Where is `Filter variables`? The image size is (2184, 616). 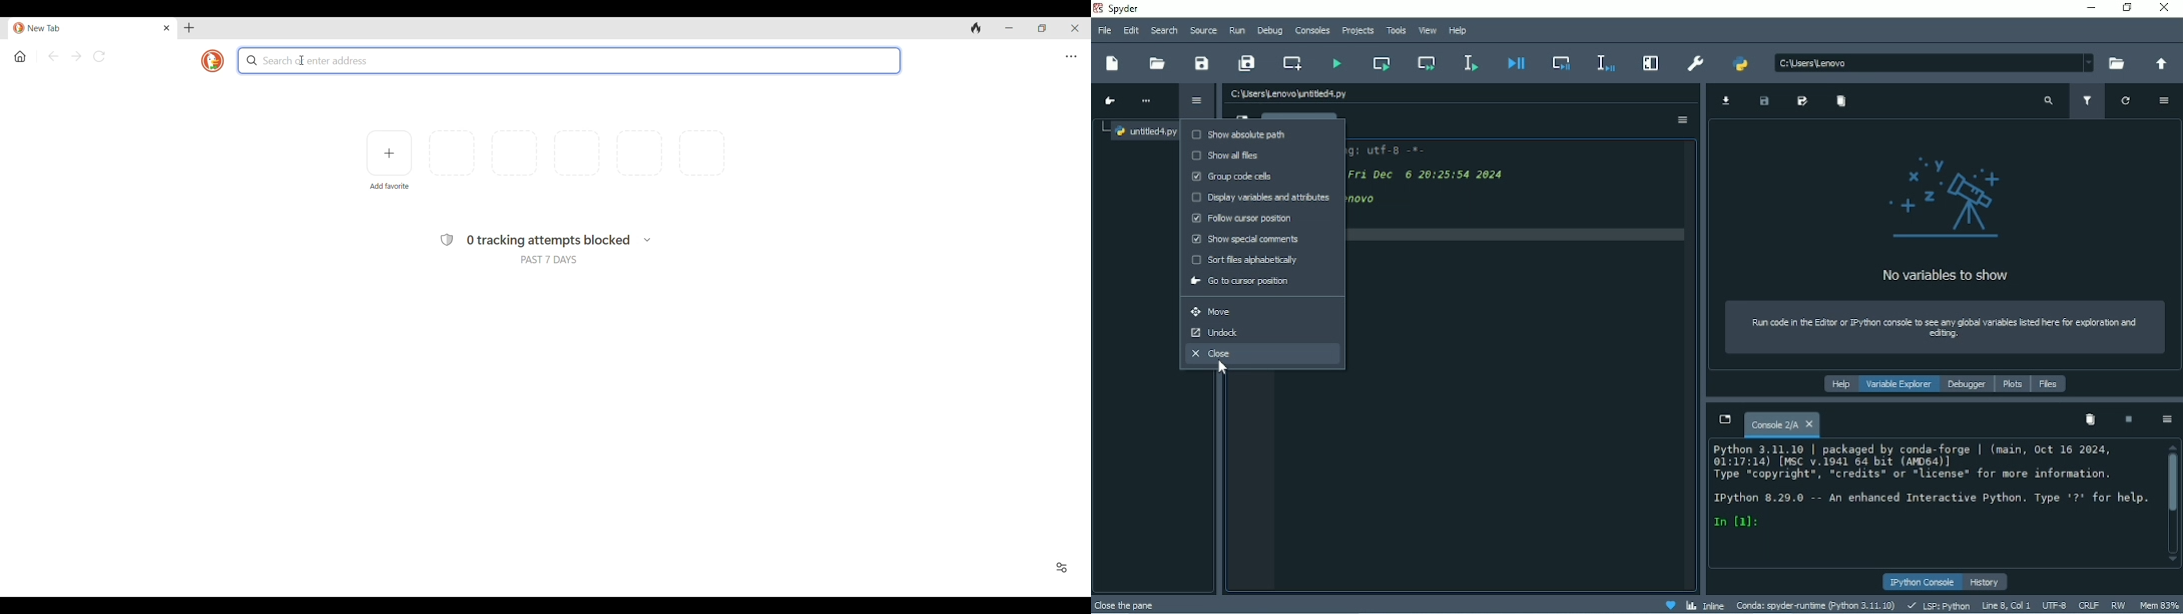 Filter variables is located at coordinates (2087, 103).